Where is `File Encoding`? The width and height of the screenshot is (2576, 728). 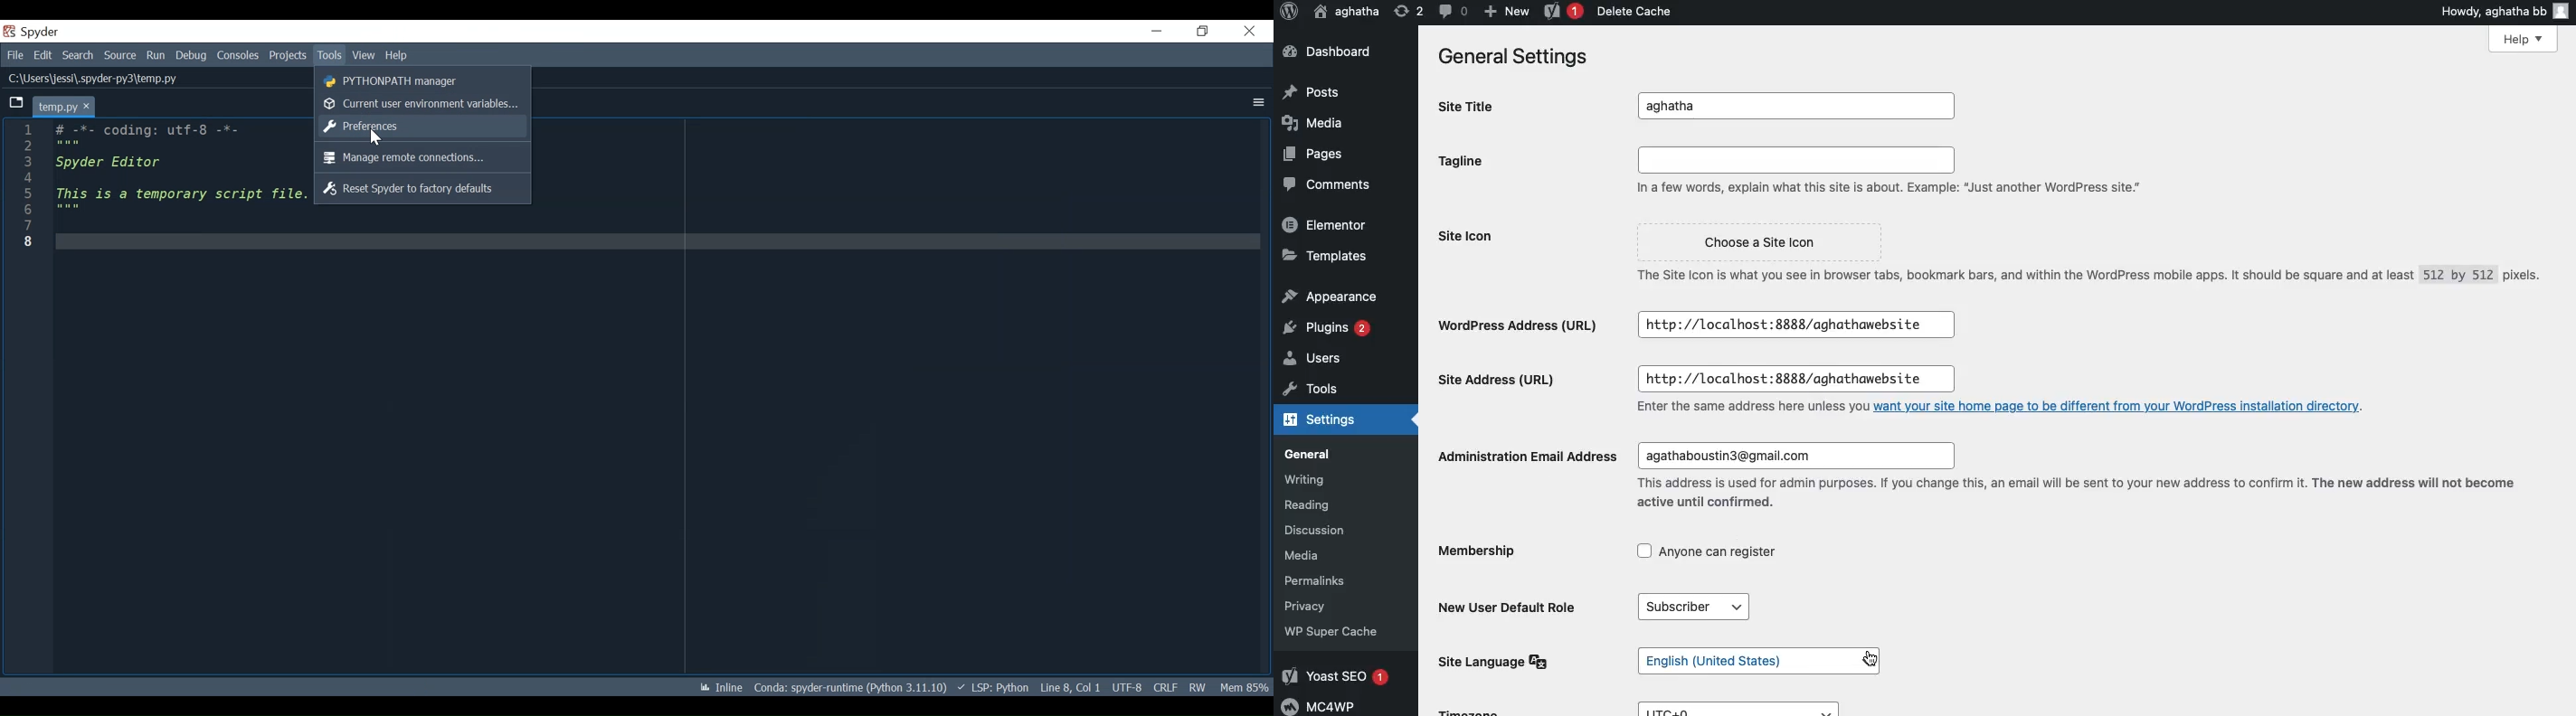
File Encoding is located at coordinates (1128, 687).